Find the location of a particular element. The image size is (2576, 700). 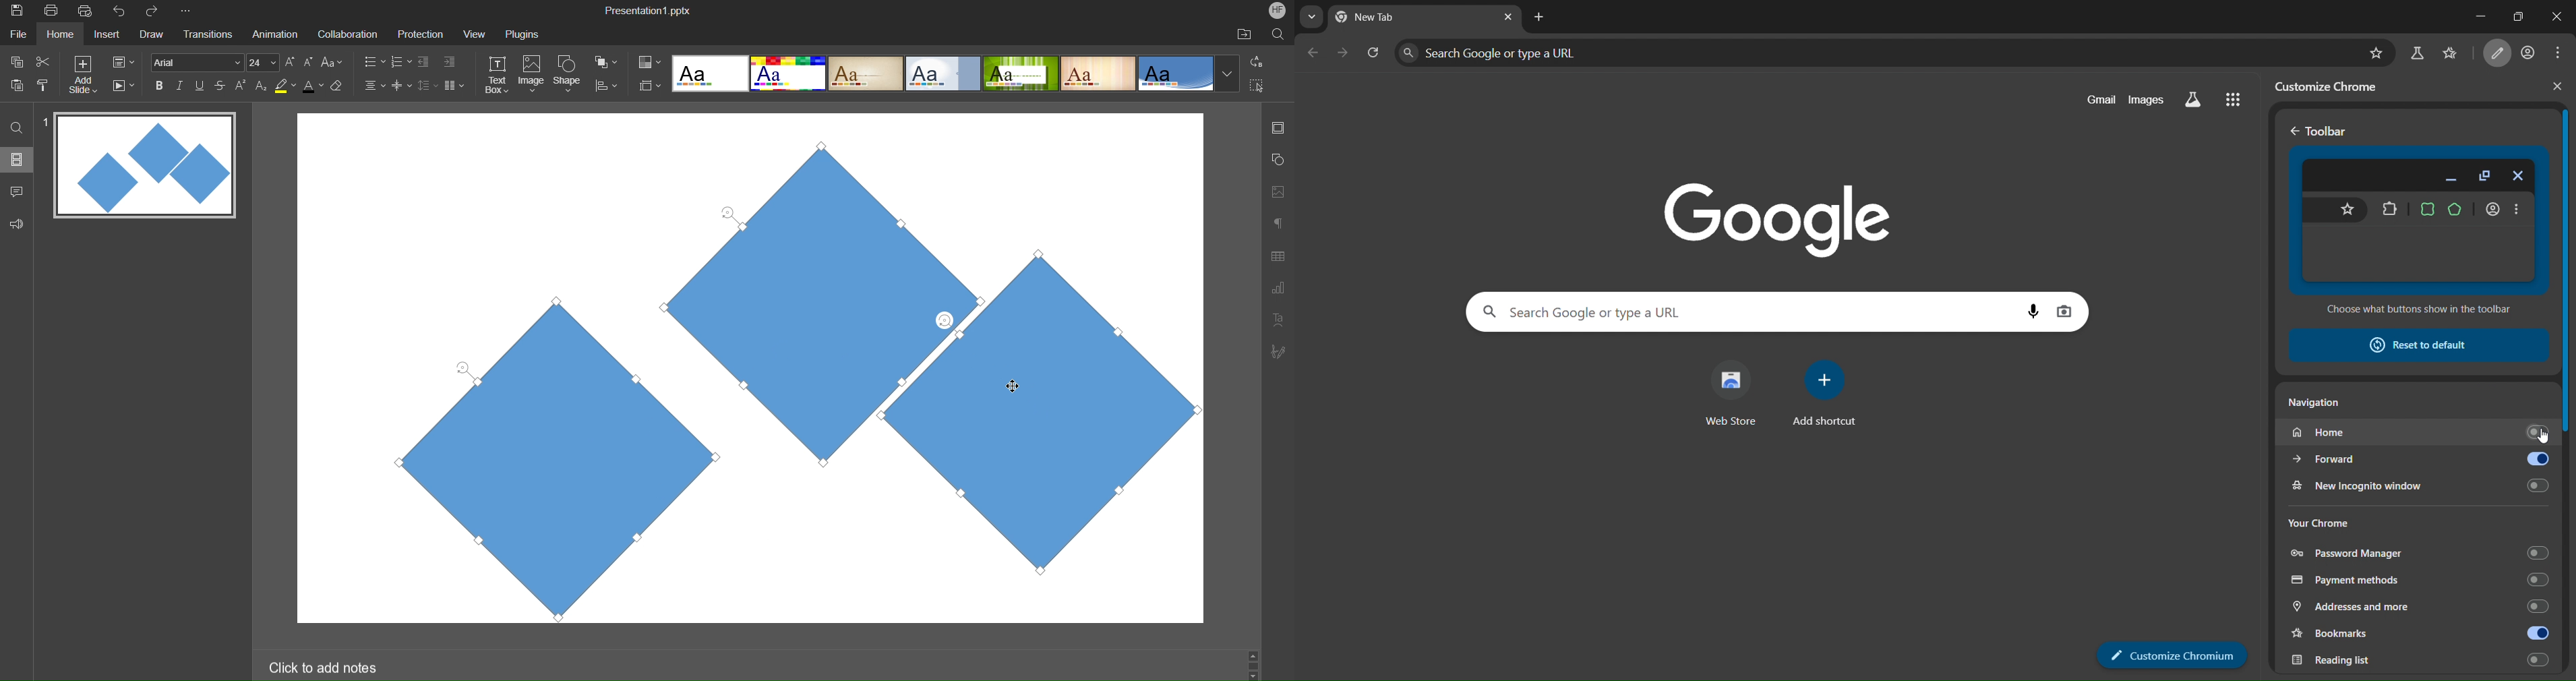

Image is located at coordinates (531, 76).